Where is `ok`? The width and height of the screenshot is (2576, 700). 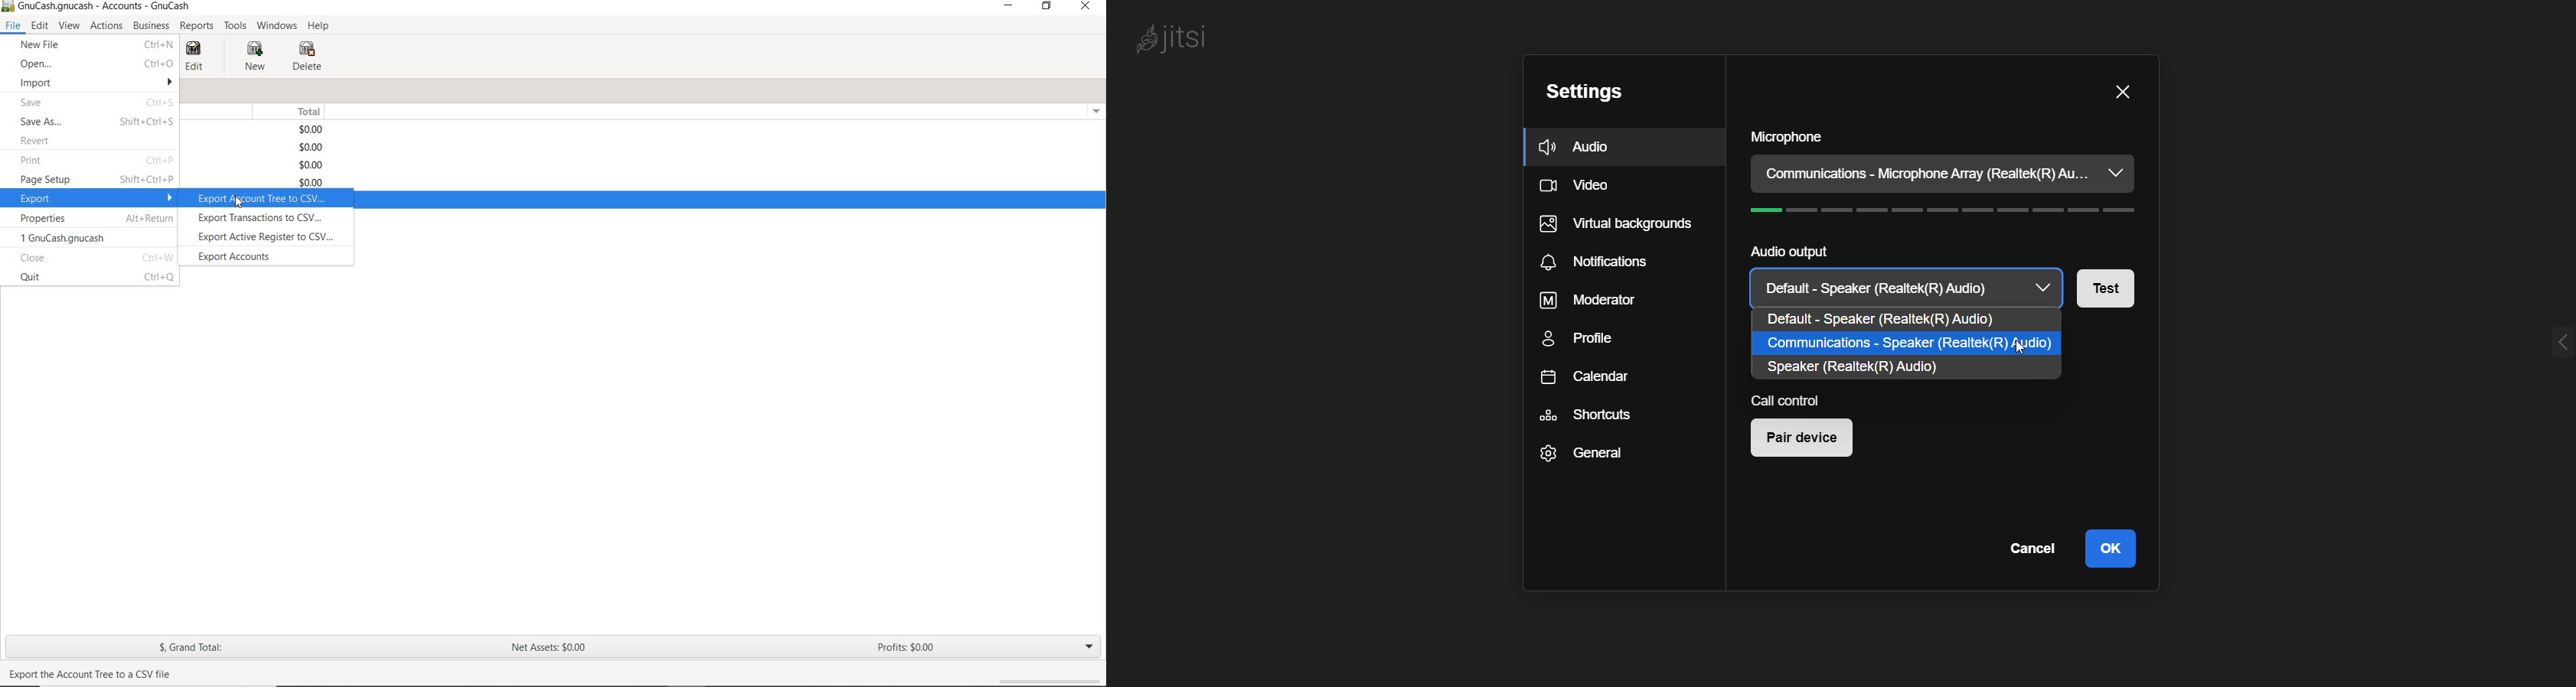
ok is located at coordinates (2111, 547).